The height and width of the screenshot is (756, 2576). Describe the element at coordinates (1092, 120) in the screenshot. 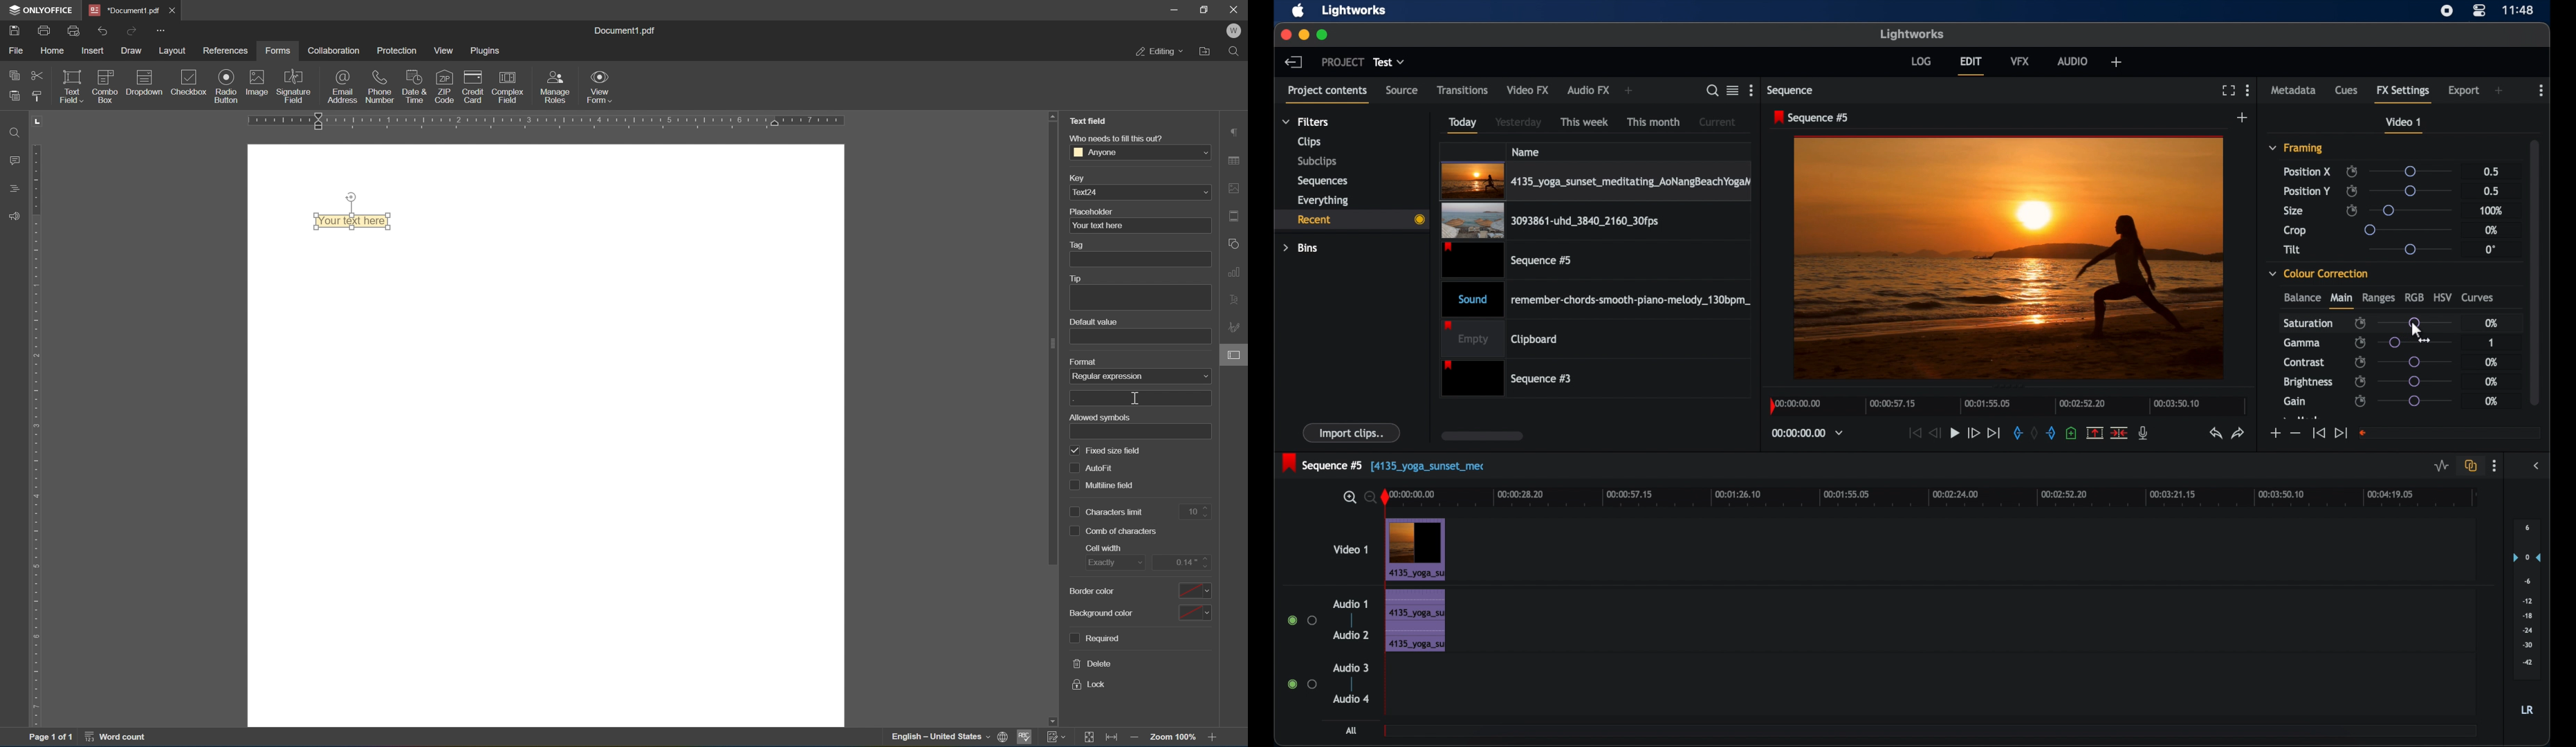

I see `text field` at that location.